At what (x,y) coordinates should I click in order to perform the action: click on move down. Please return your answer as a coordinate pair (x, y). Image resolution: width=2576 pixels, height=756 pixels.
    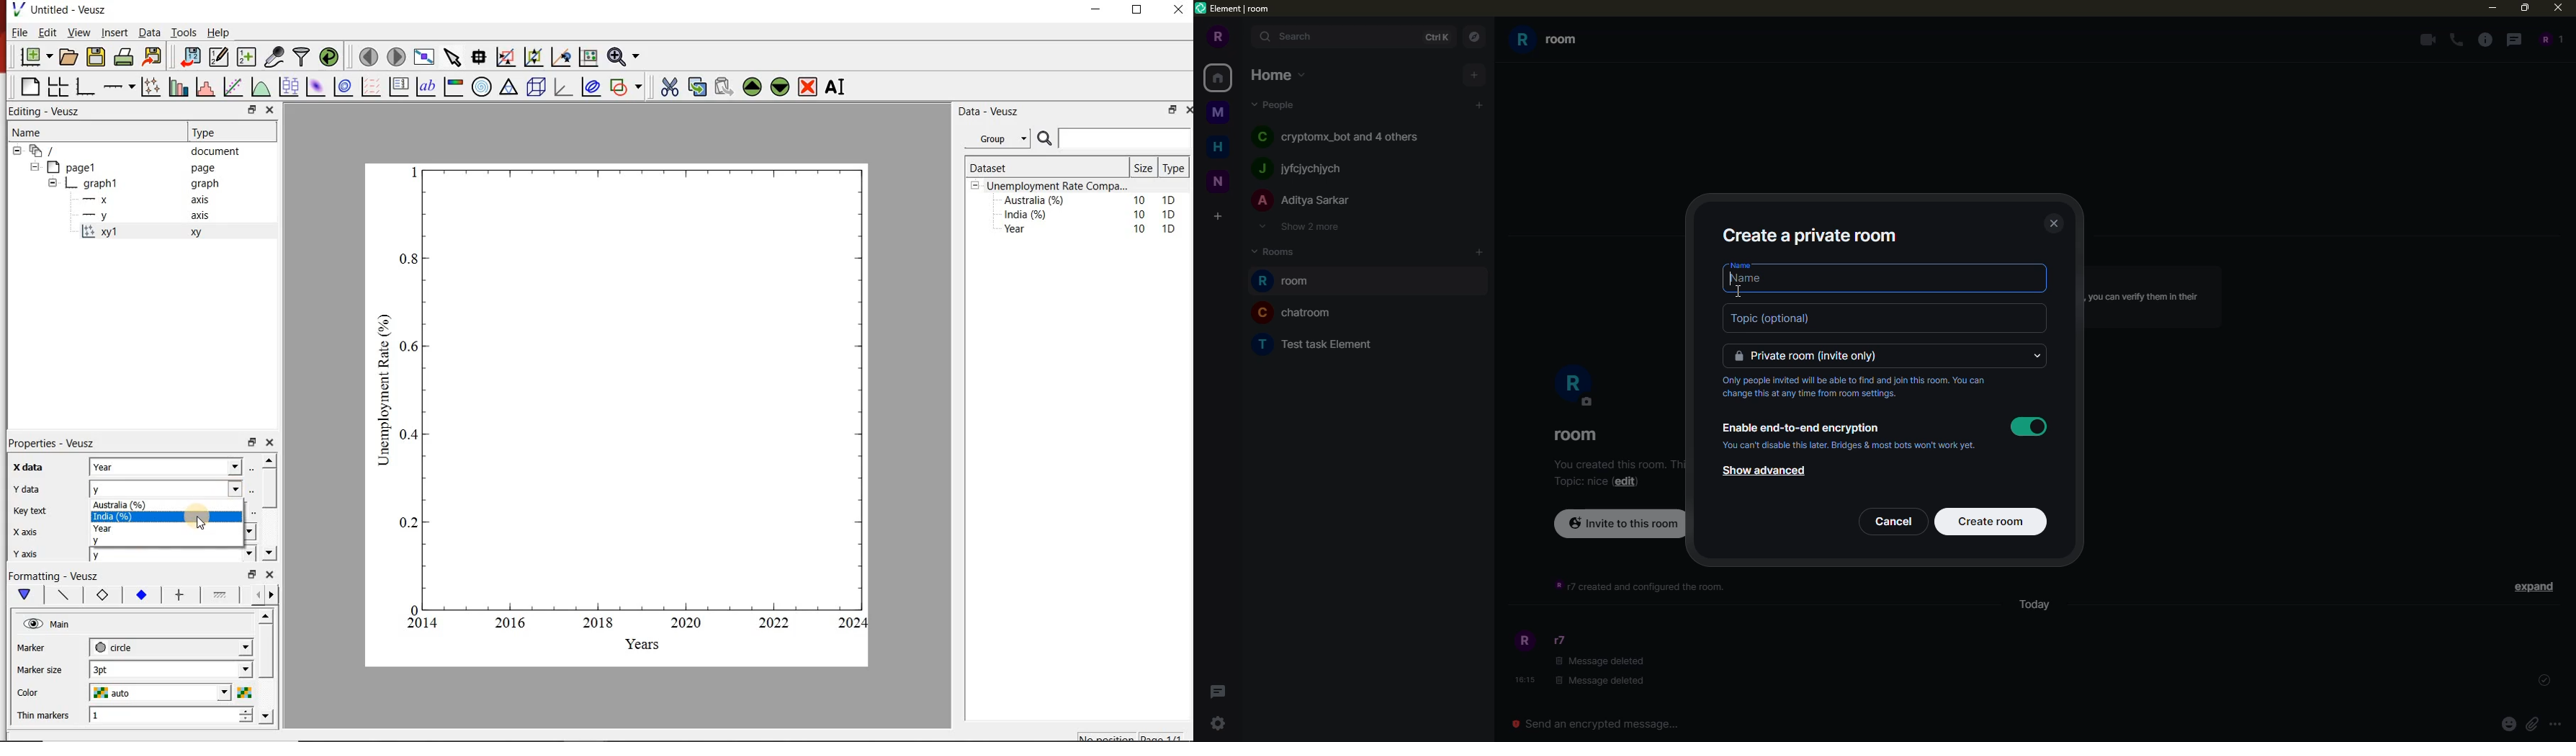
    Looking at the image, I should click on (266, 716).